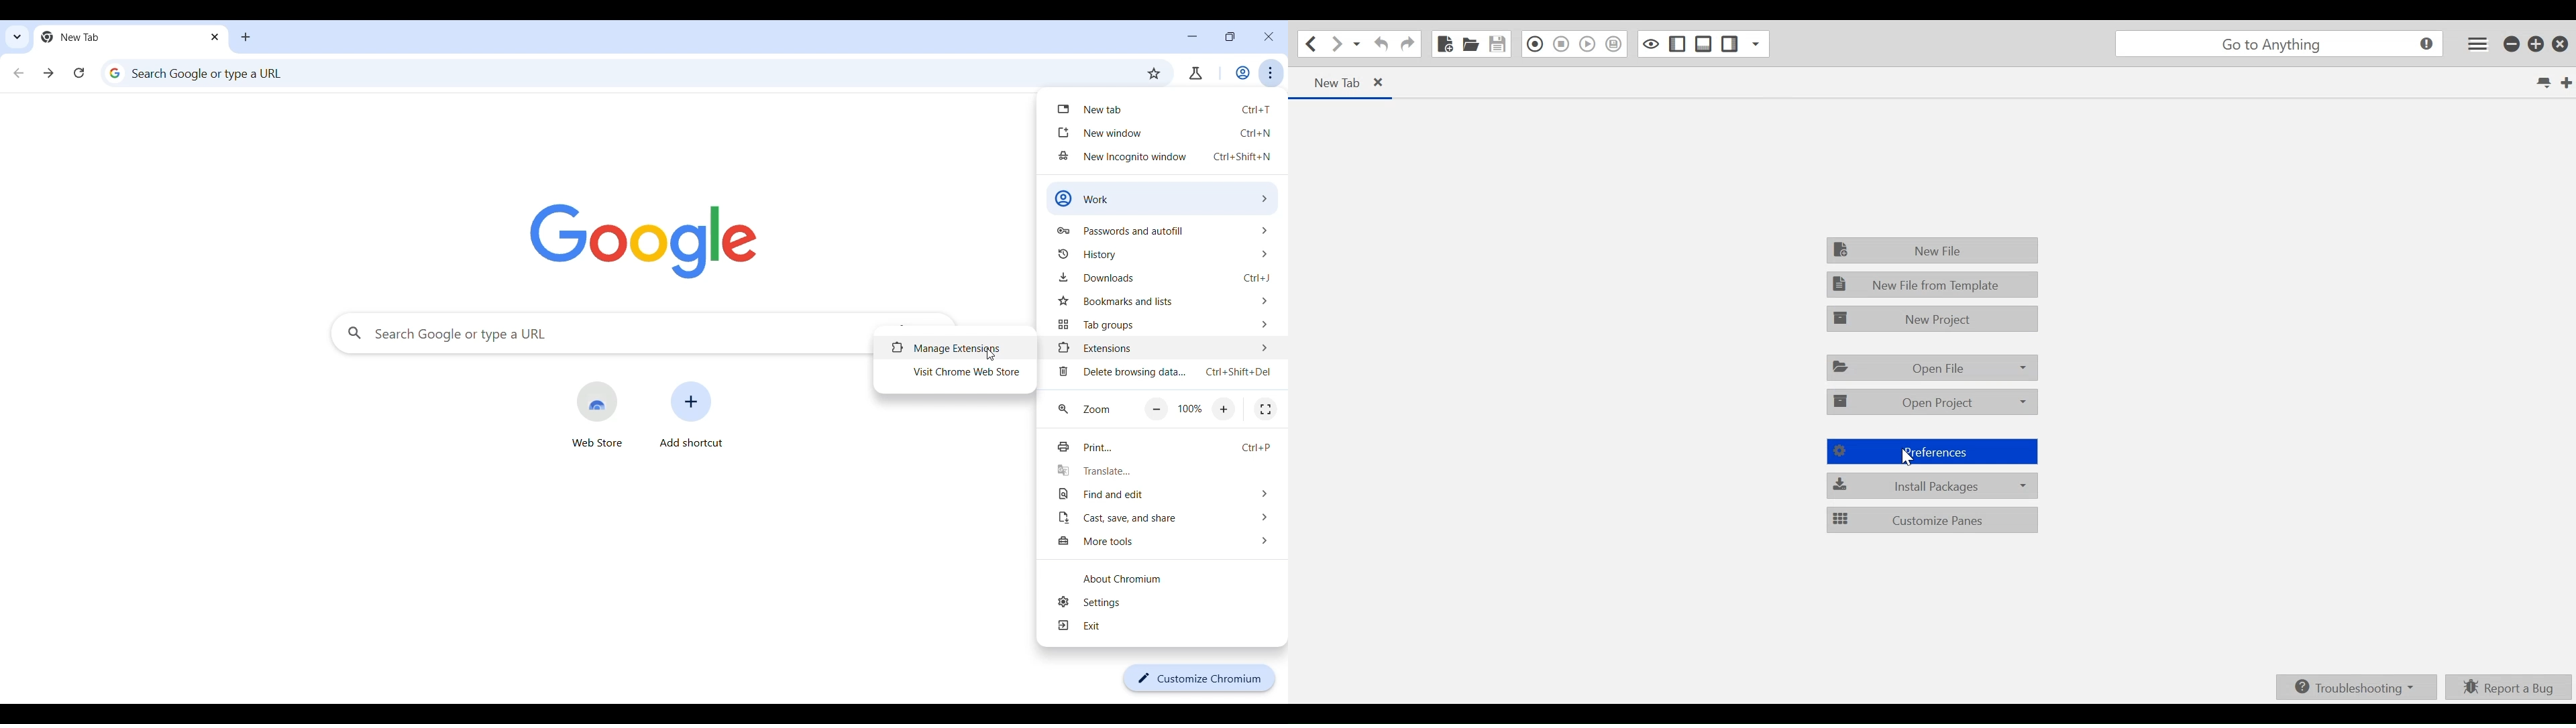  Describe the element at coordinates (1265, 410) in the screenshot. I see `Fullscreen` at that location.